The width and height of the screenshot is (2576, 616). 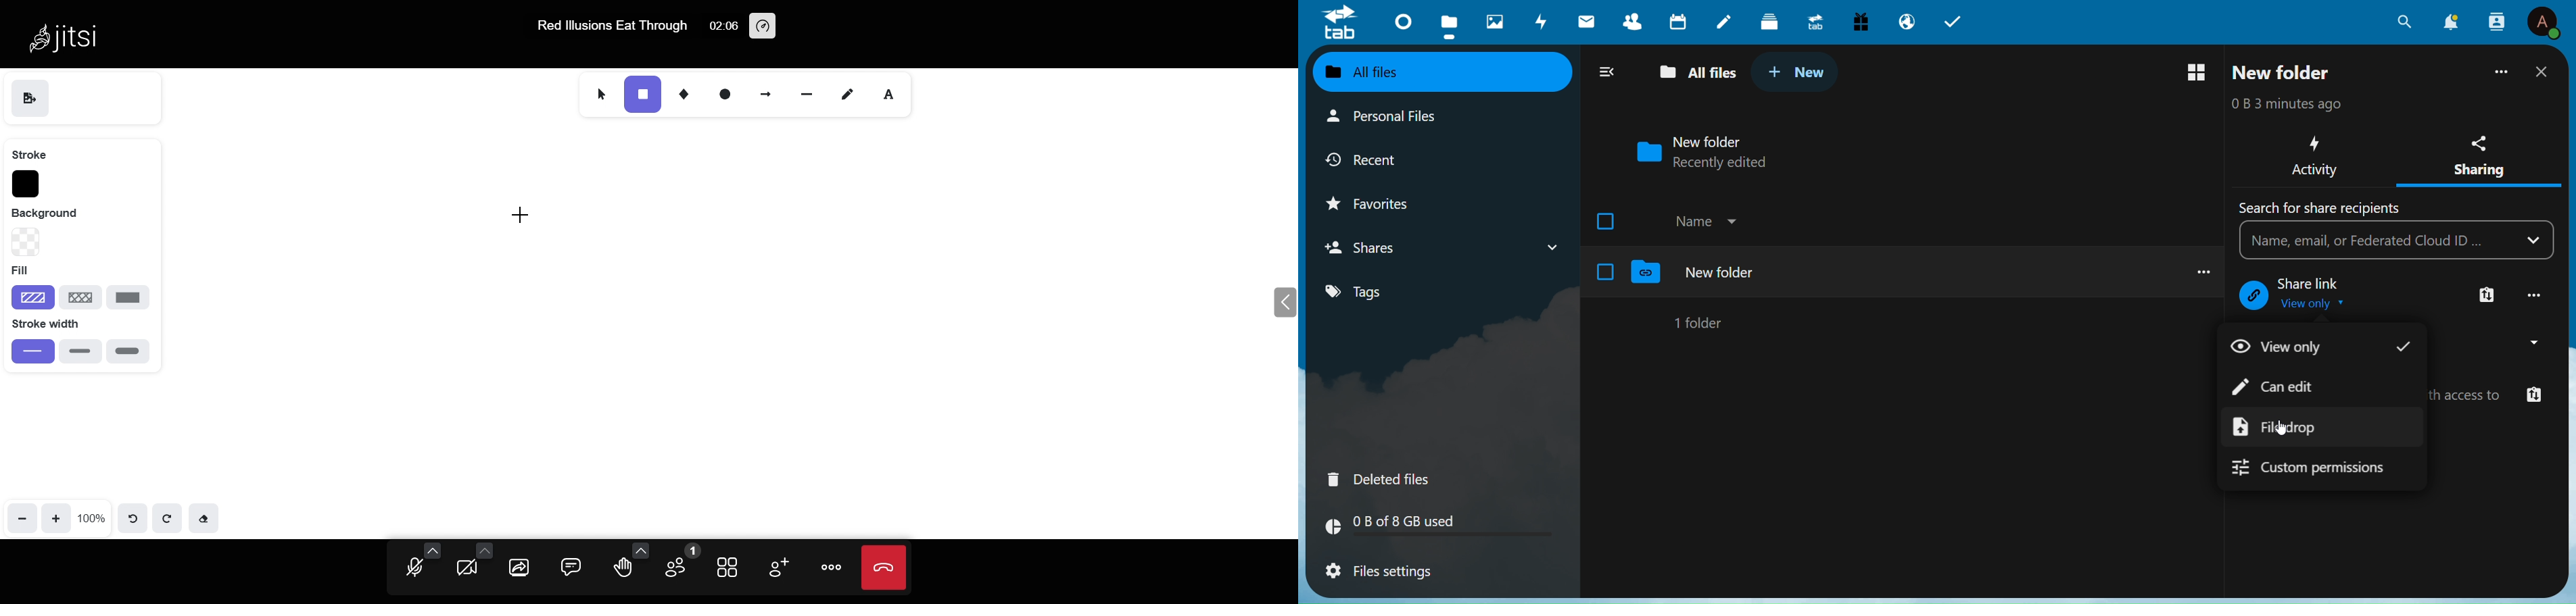 What do you see at coordinates (1377, 158) in the screenshot?
I see `Recent` at bounding box center [1377, 158].